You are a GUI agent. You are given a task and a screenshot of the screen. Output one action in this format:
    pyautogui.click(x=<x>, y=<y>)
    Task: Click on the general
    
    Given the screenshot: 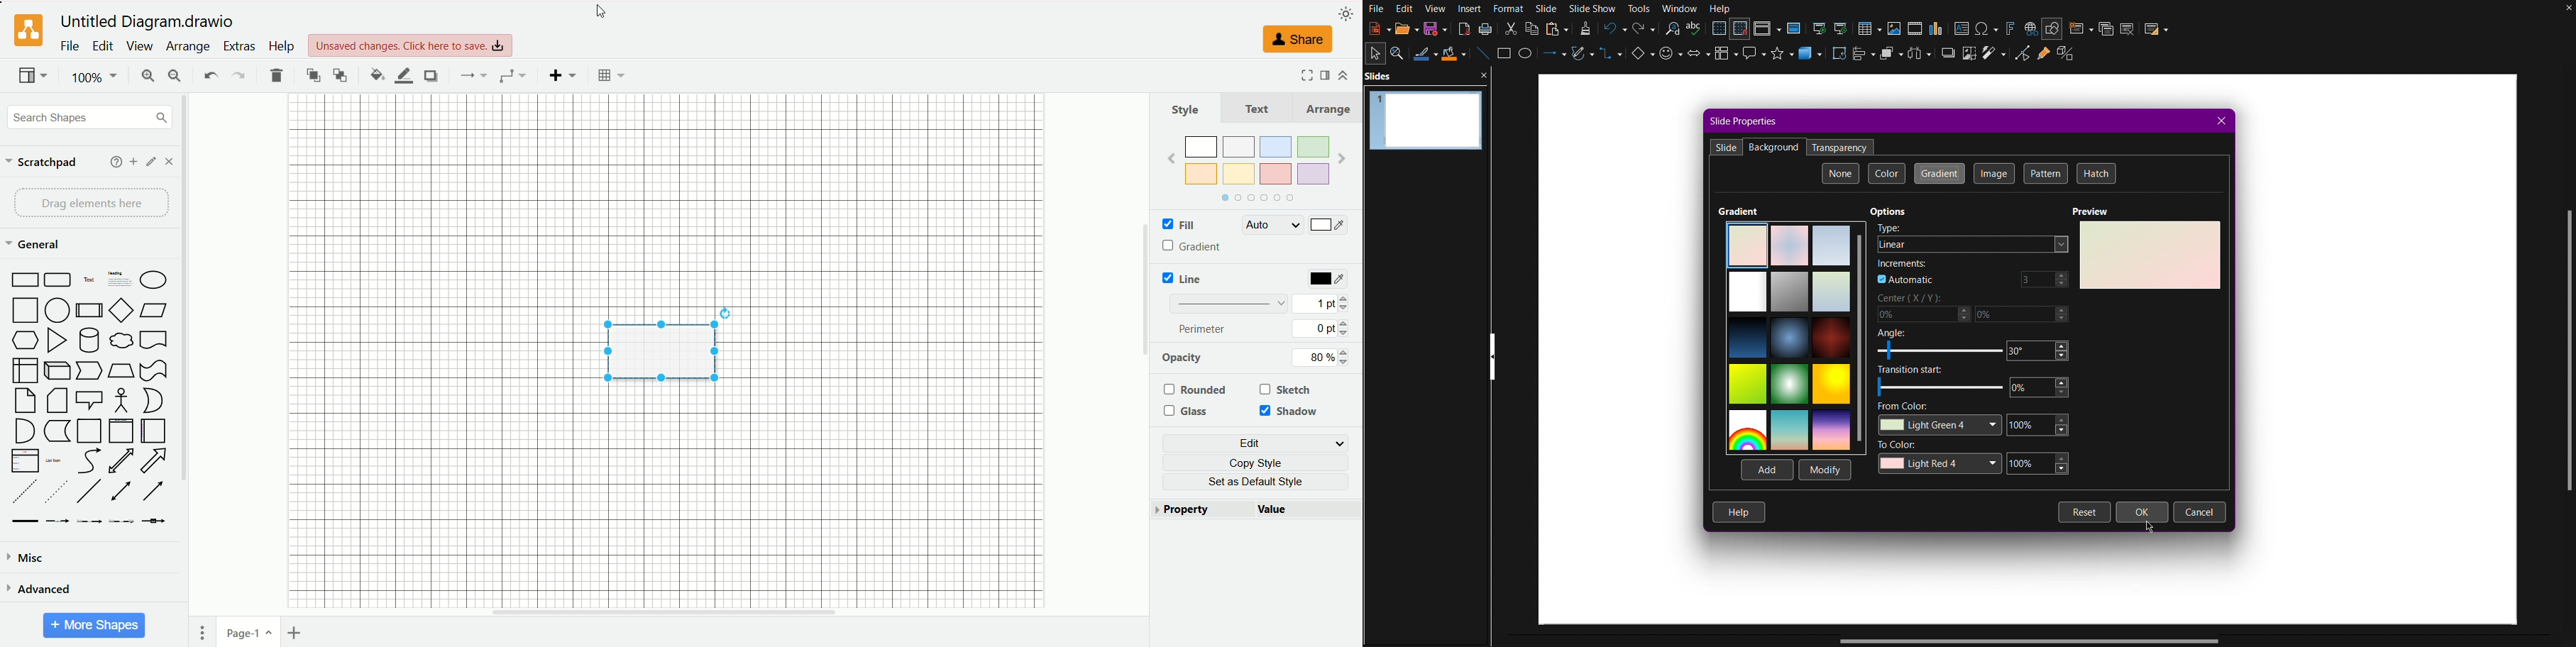 What is the action you would take?
    pyautogui.click(x=36, y=245)
    